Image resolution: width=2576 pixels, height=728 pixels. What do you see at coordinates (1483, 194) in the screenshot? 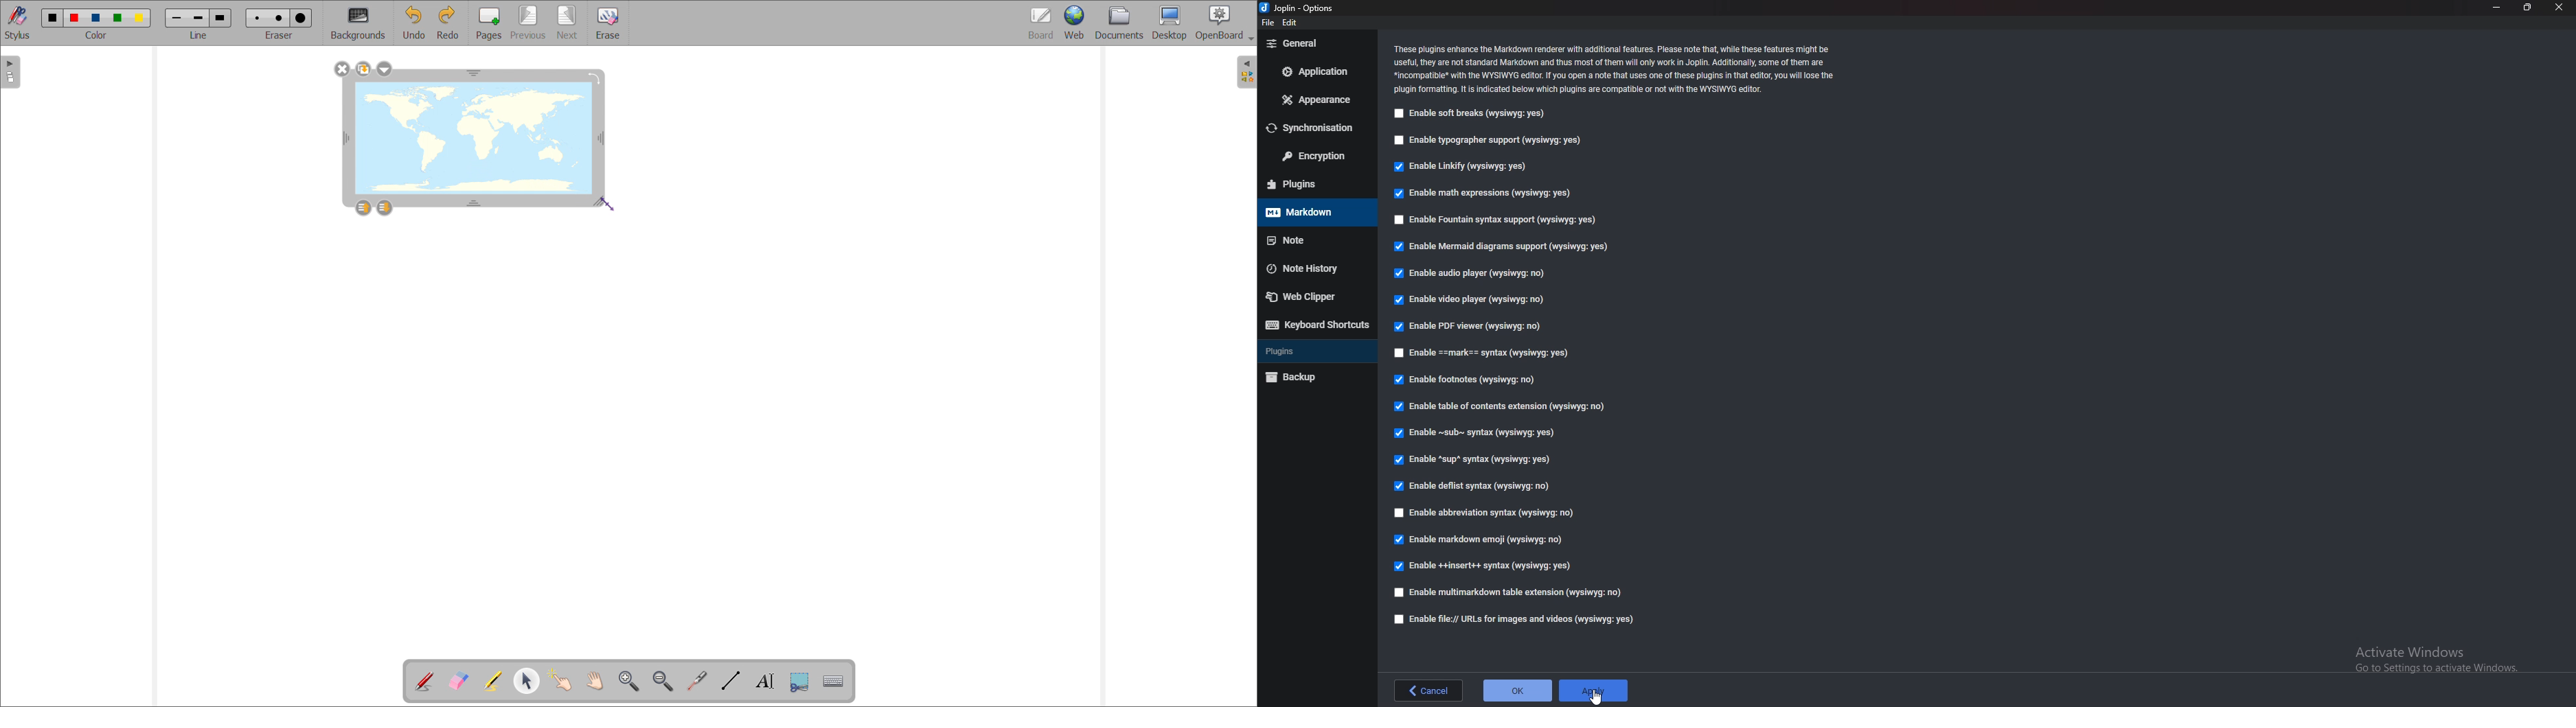
I see `Enable math expressions` at bounding box center [1483, 194].